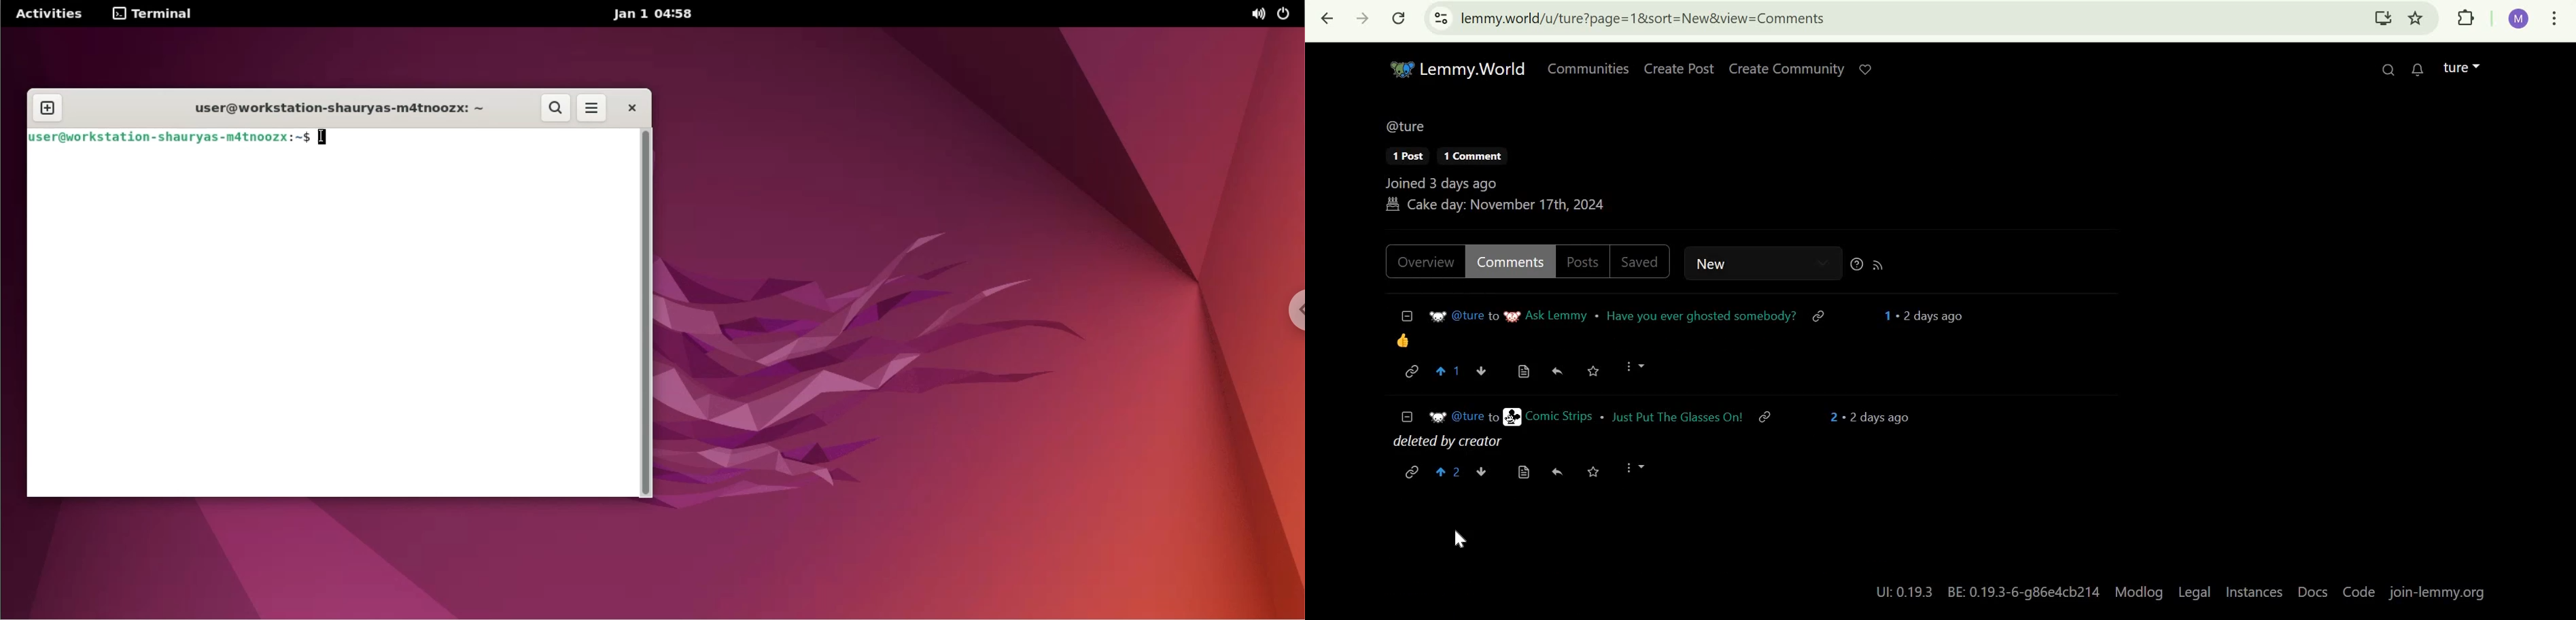 The height and width of the screenshot is (644, 2576). What do you see at coordinates (1635, 469) in the screenshot?
I see `more` at bounding box center [1635, 469].